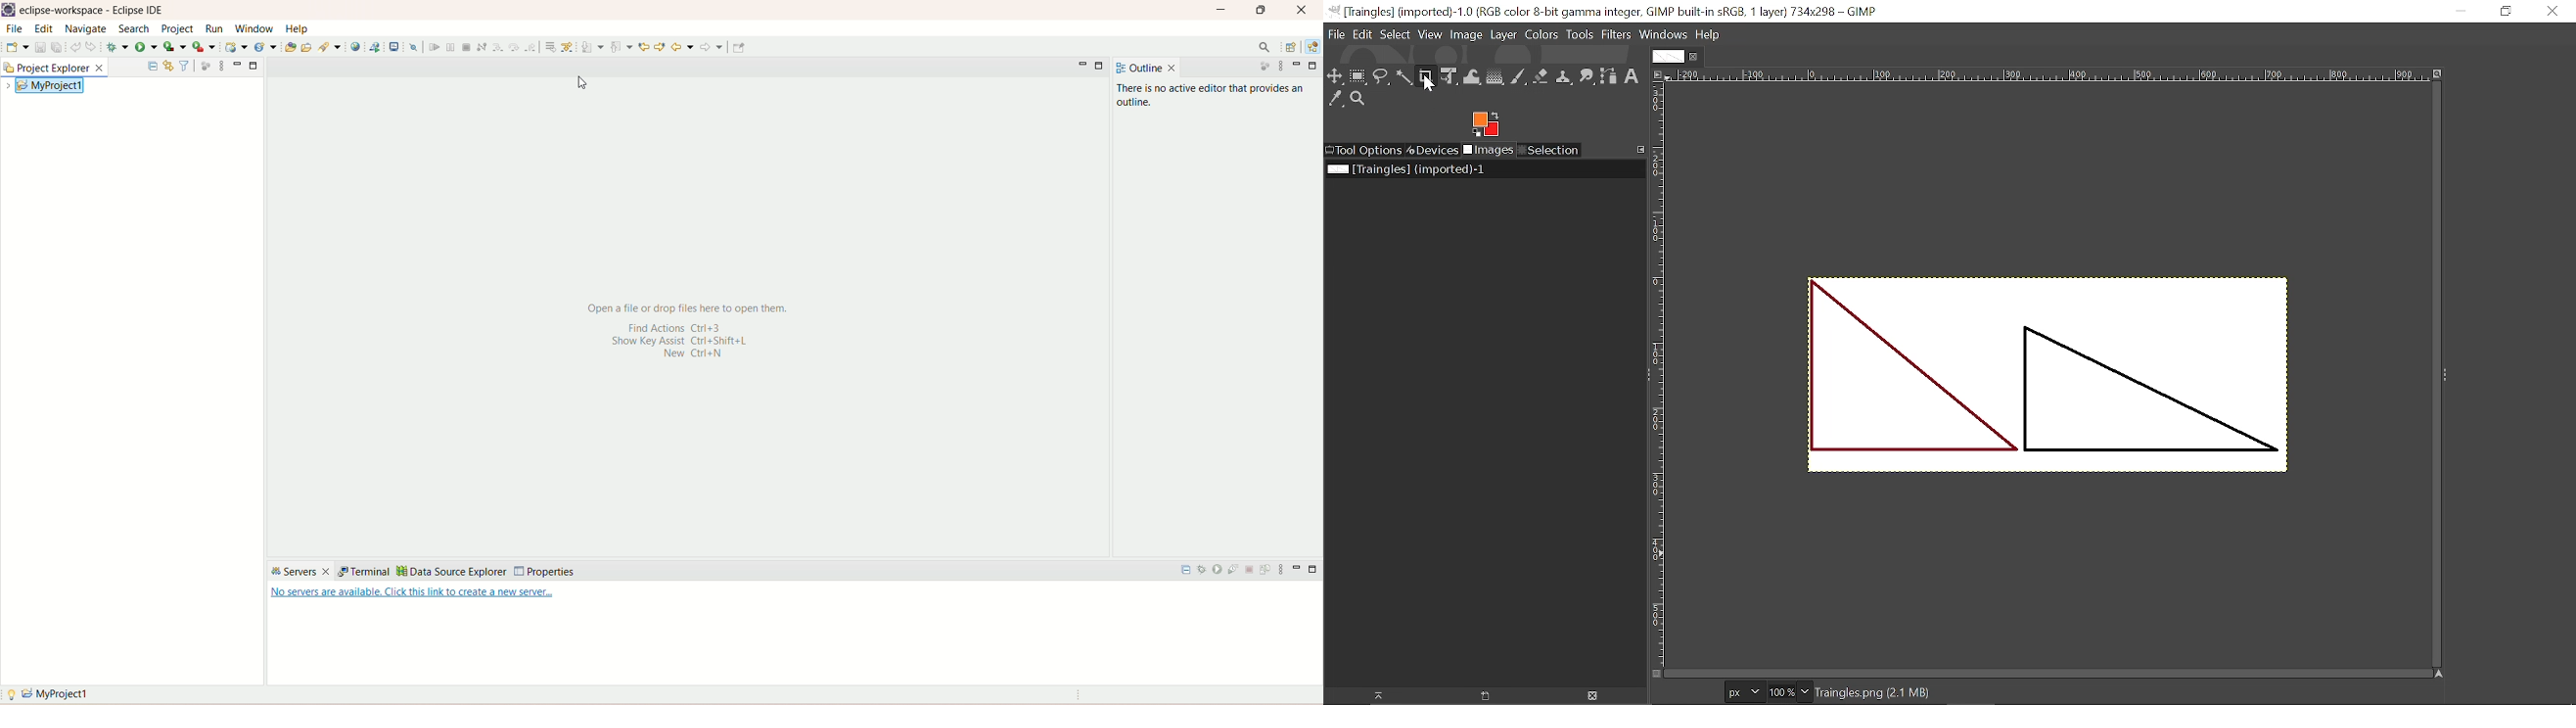  I want to click on save, so click(39, 48).